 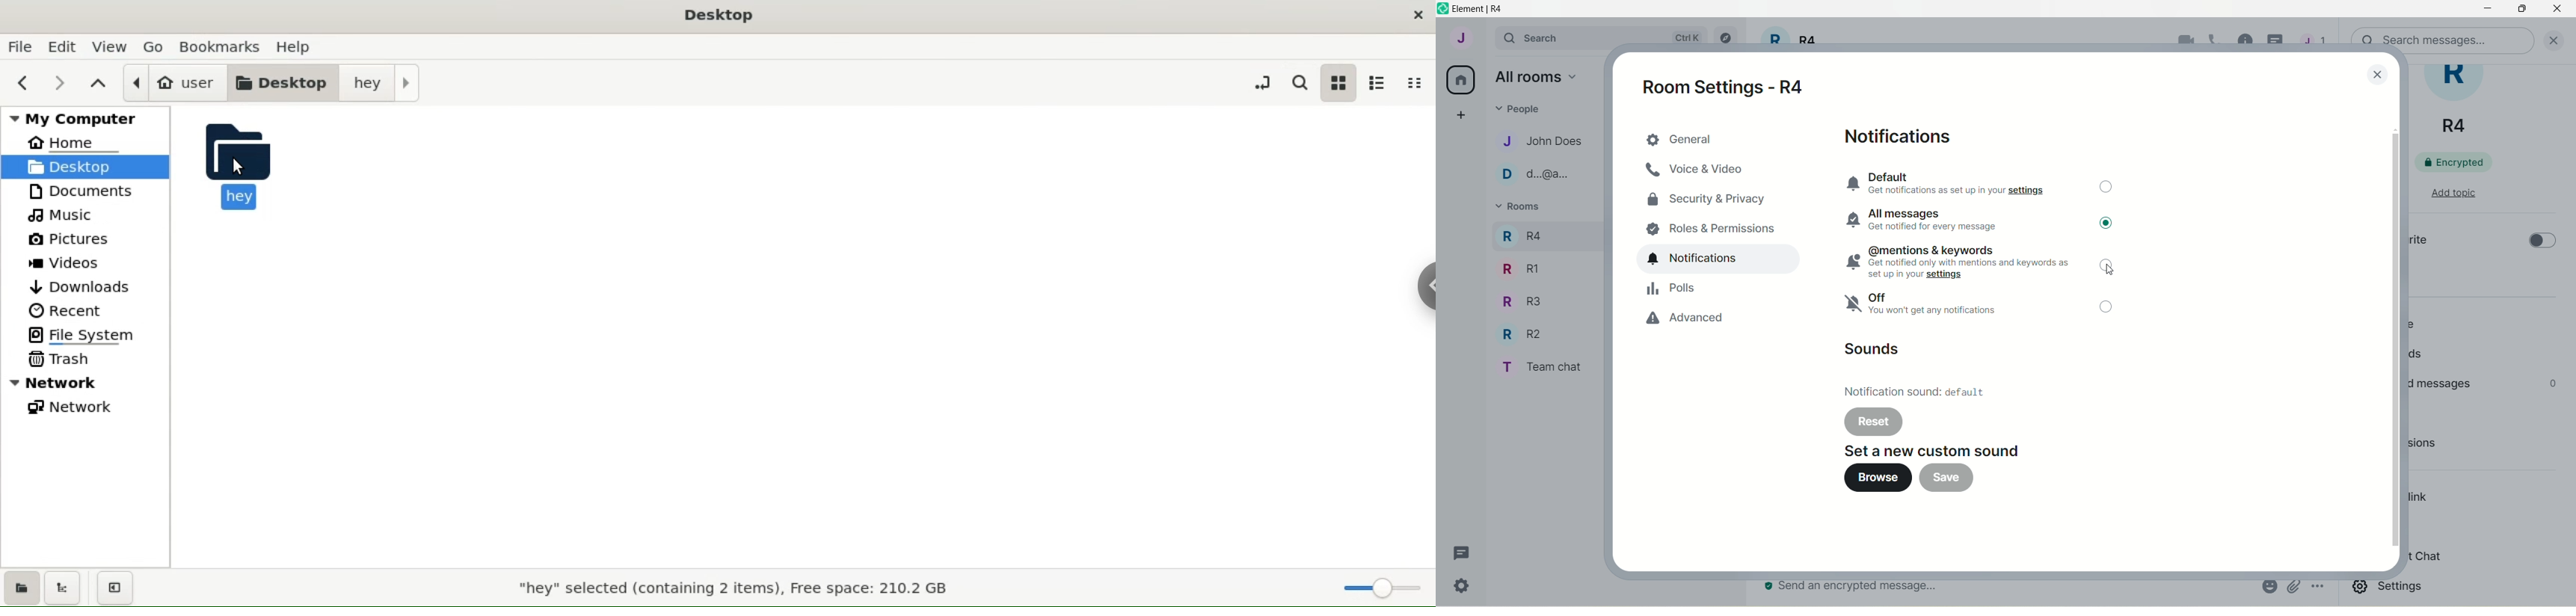 What do you see at coordinates (65, 312) in the screenshot?
I see `recent` at bounding box center [65, 312].